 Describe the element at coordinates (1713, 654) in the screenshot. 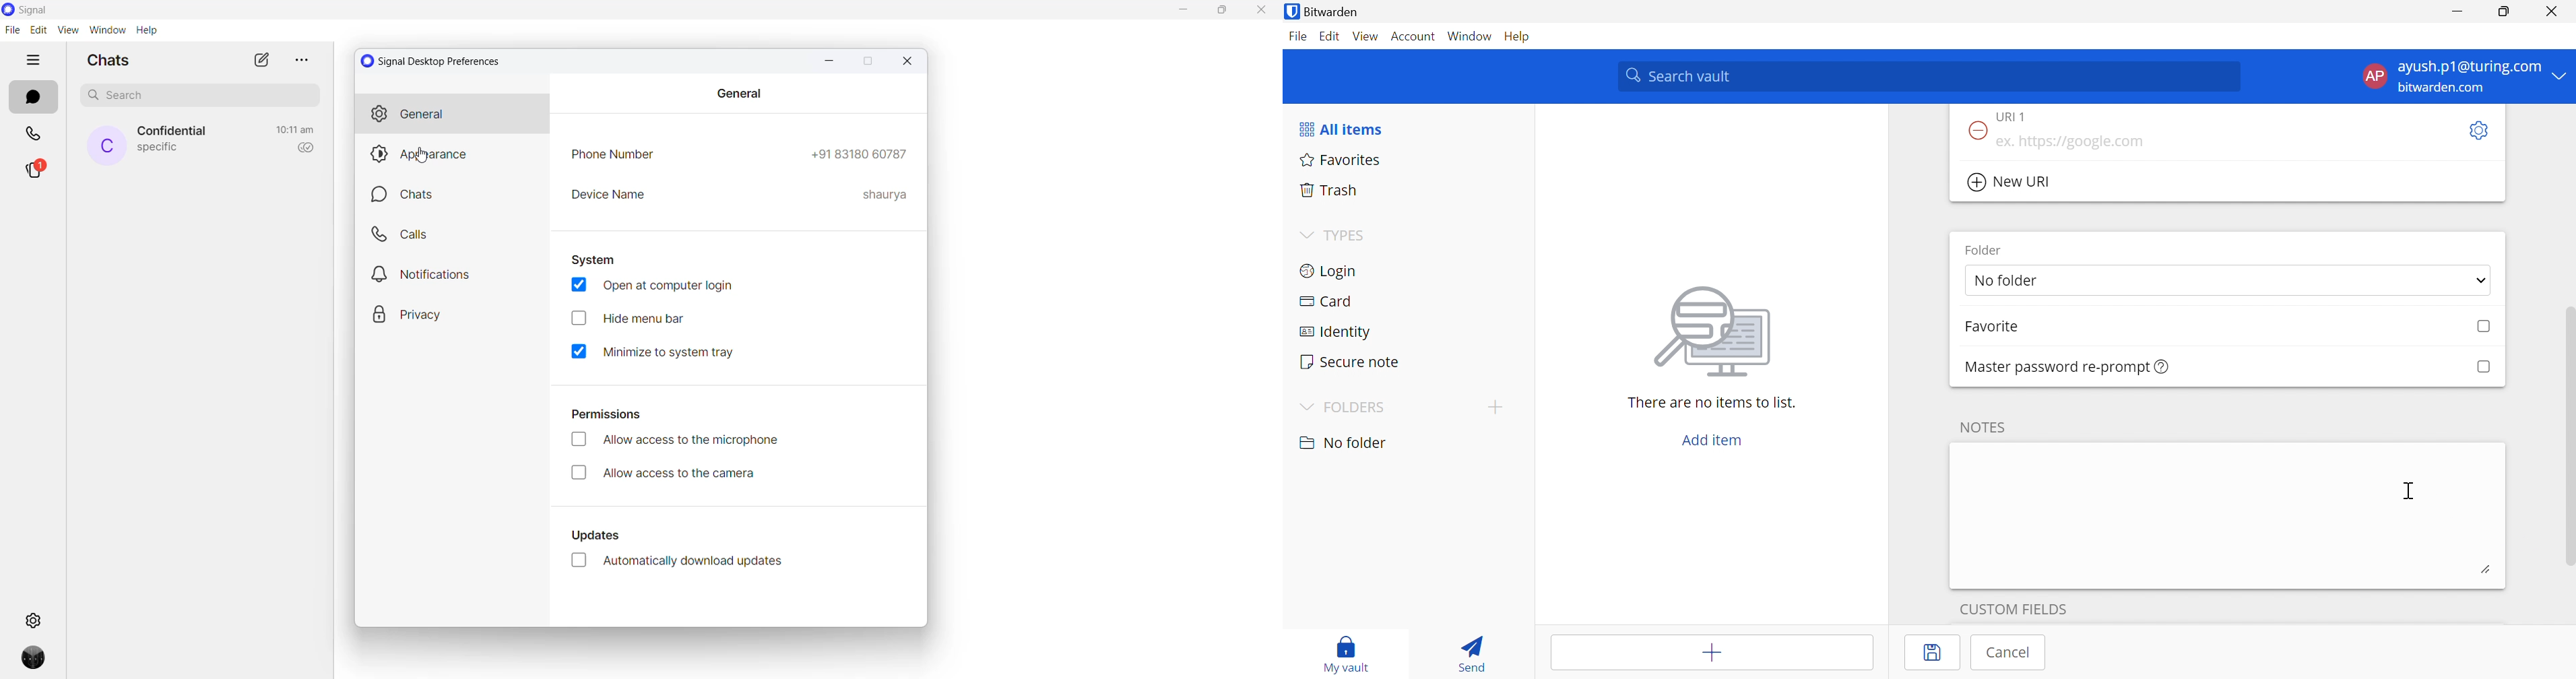

I see `Add item` at that location.